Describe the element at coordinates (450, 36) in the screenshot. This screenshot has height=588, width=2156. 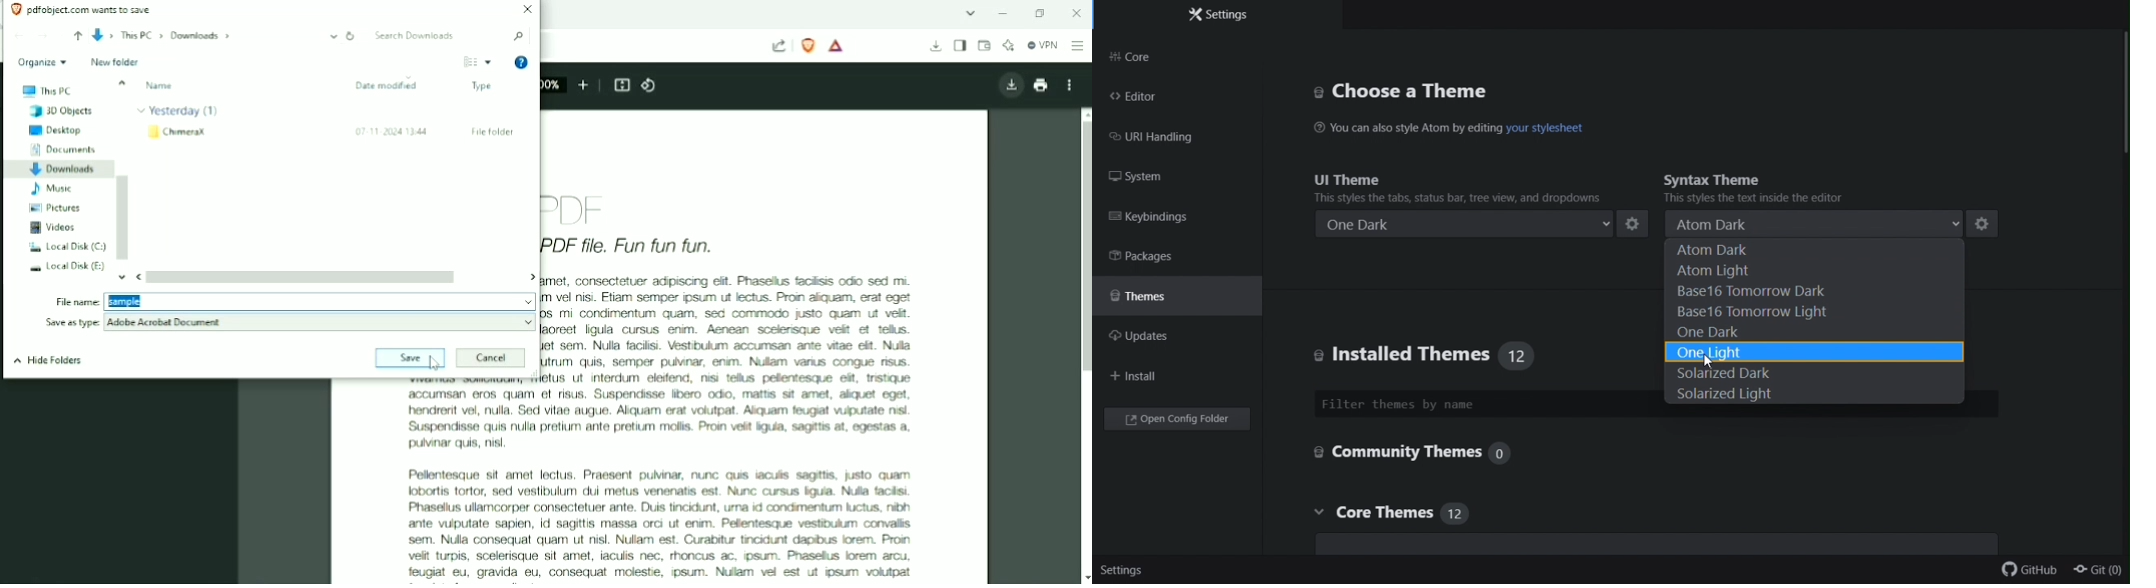
I see `Search bar` at that location.